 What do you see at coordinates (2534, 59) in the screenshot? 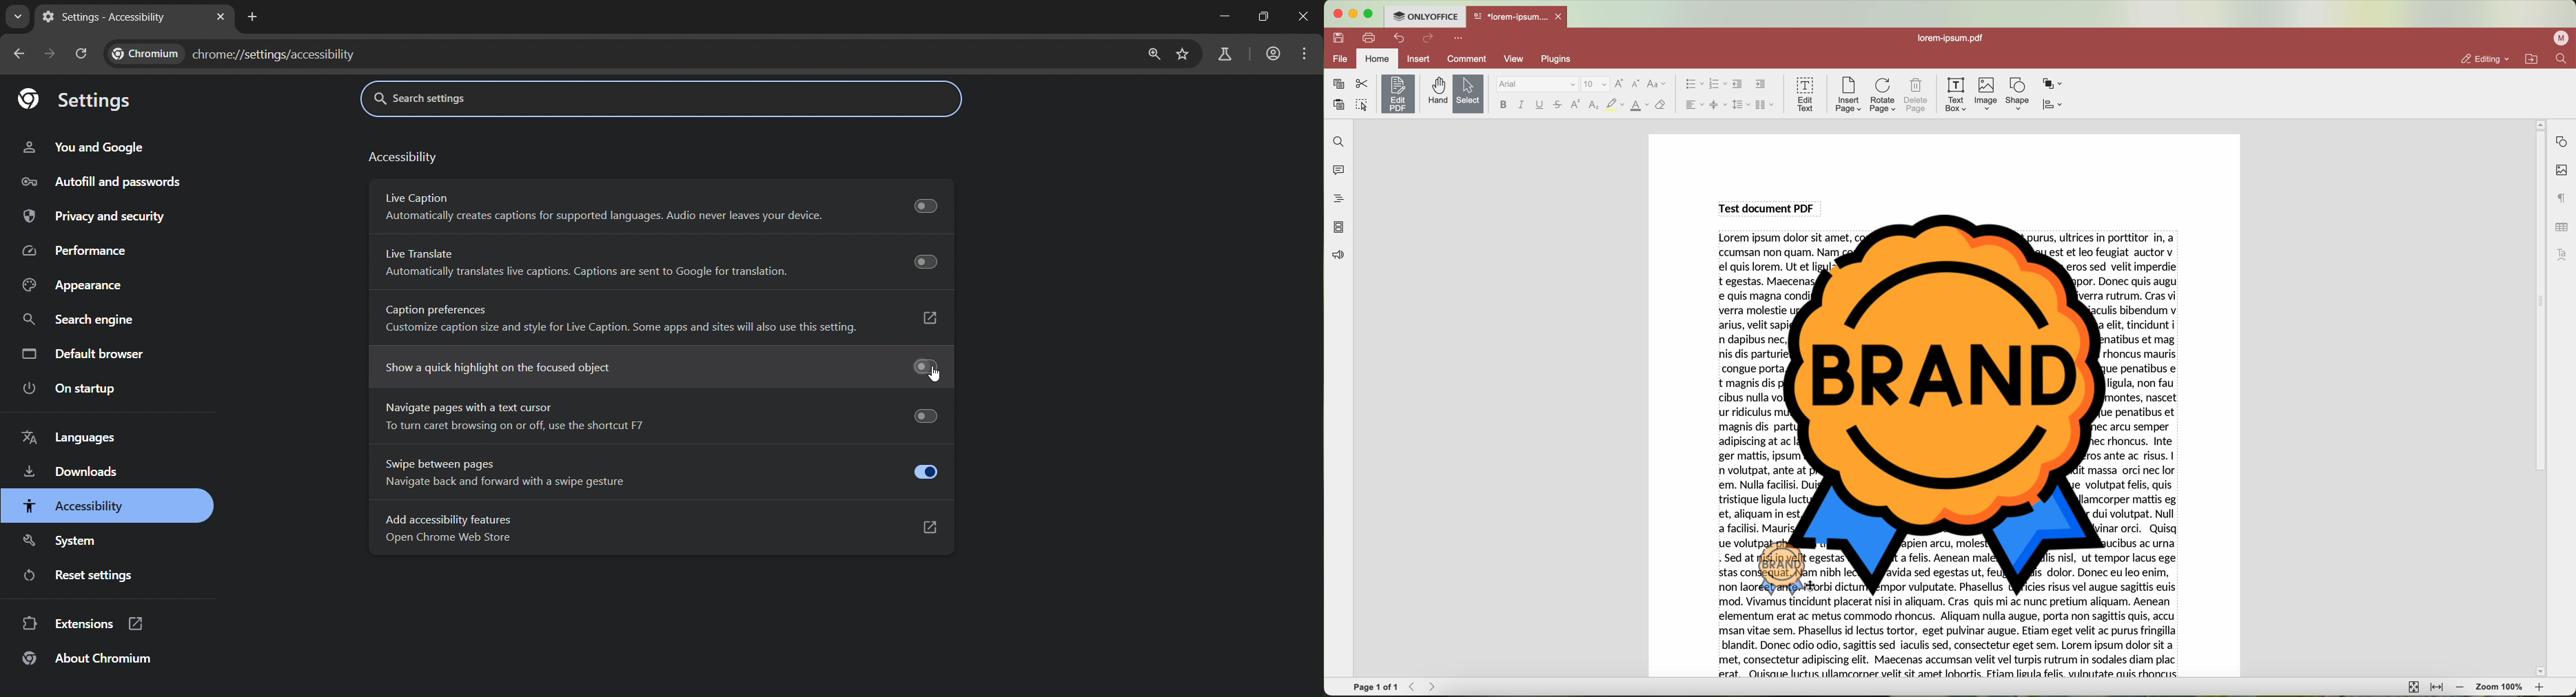
I see `open file location` at bounding box center [2534, 59].